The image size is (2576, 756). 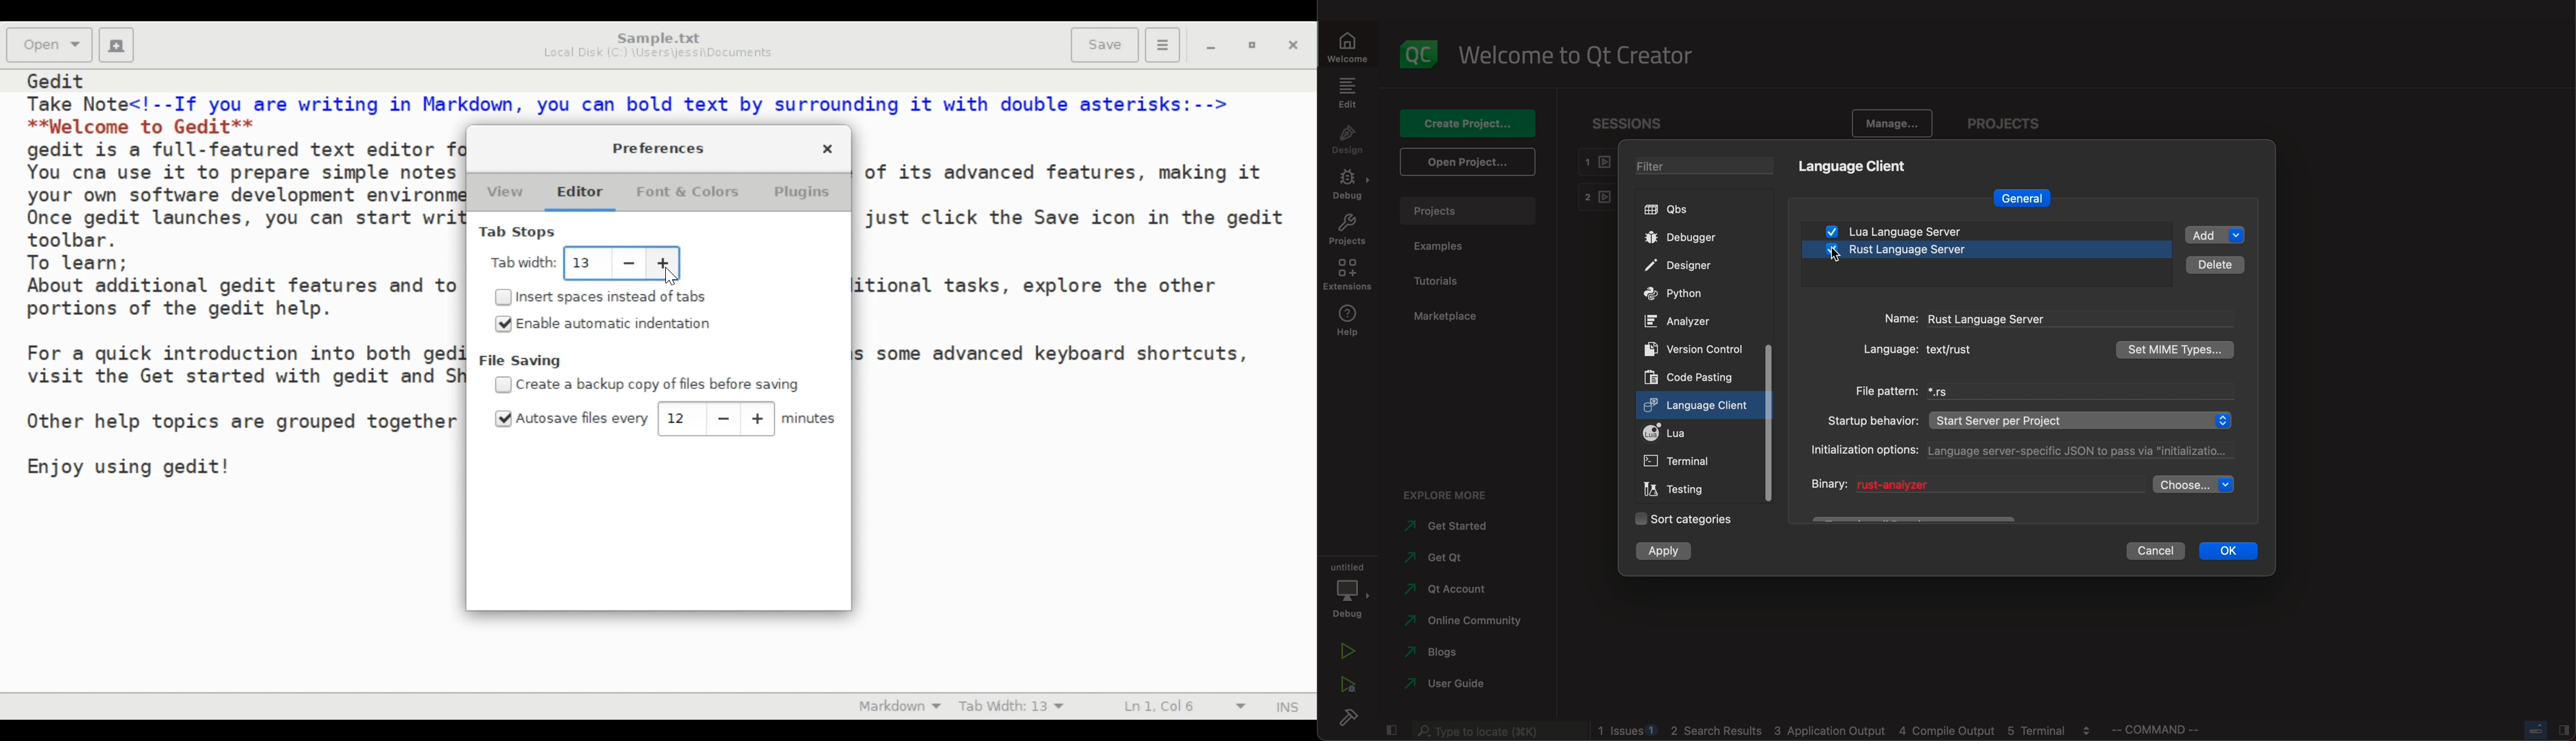 What do you see at coordinates (1677, 462) in the screenshot?
I see `terminal` at bounding box center [1677, 462].